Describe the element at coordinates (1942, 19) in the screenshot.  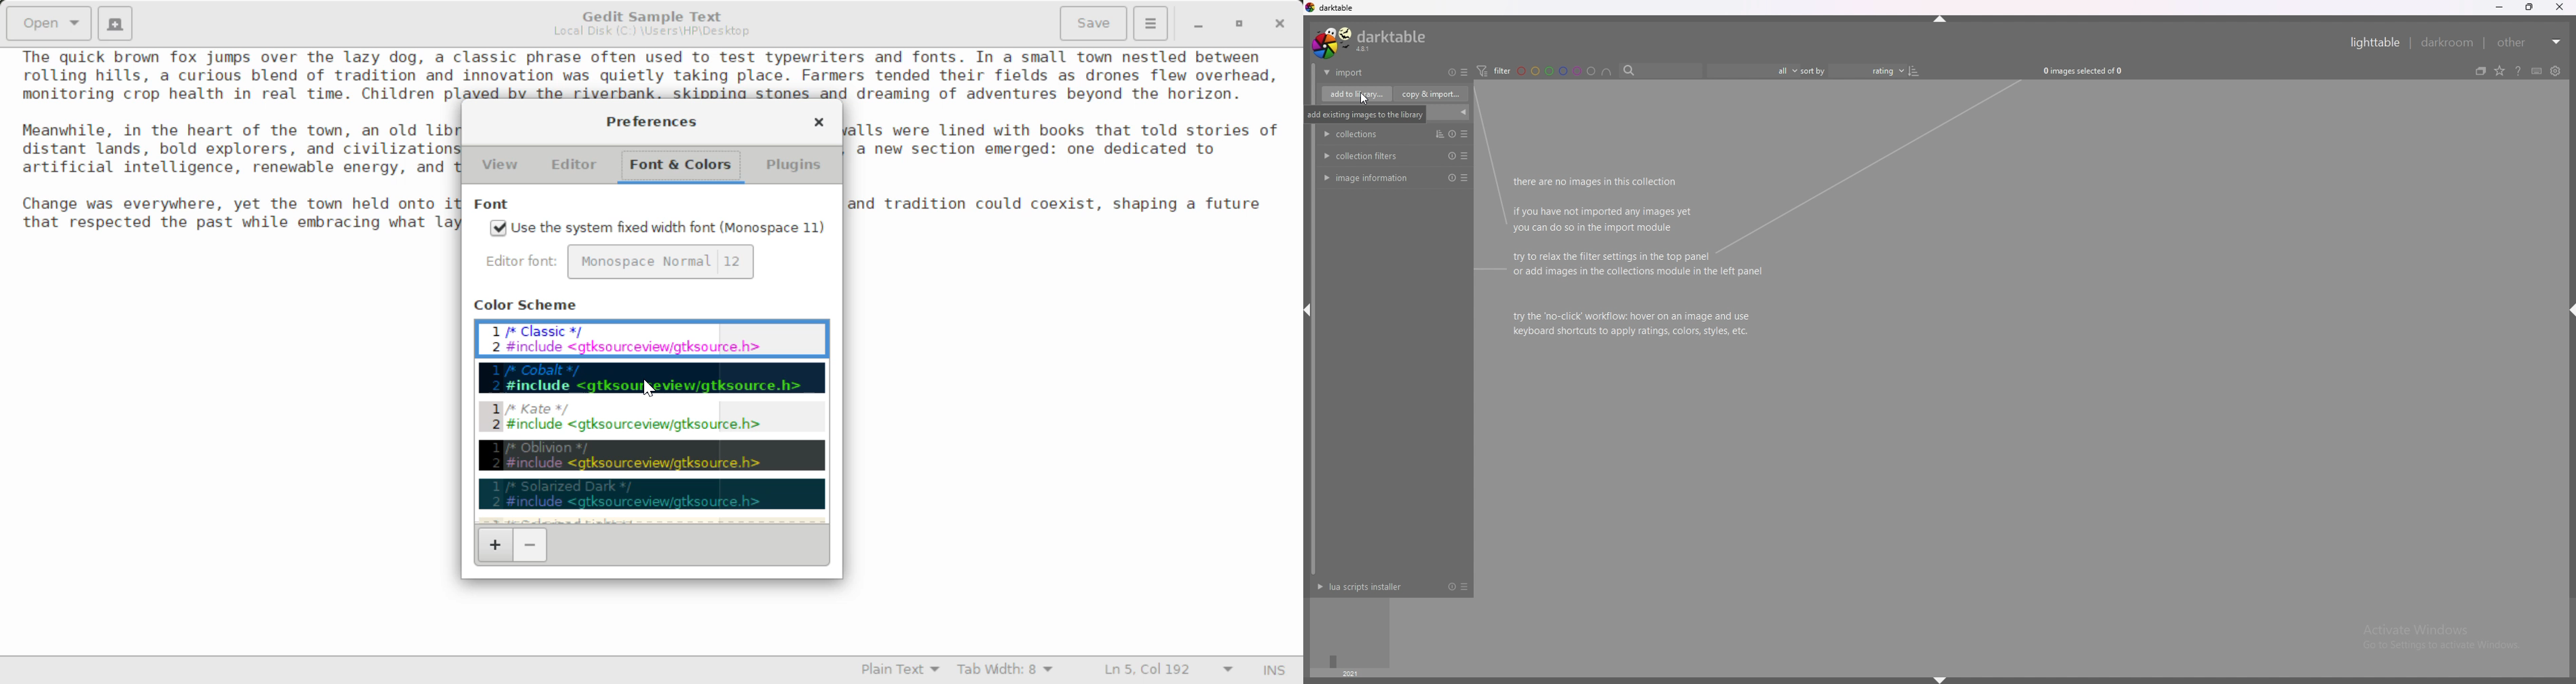
I see `shift+ctlr+t` at that location.